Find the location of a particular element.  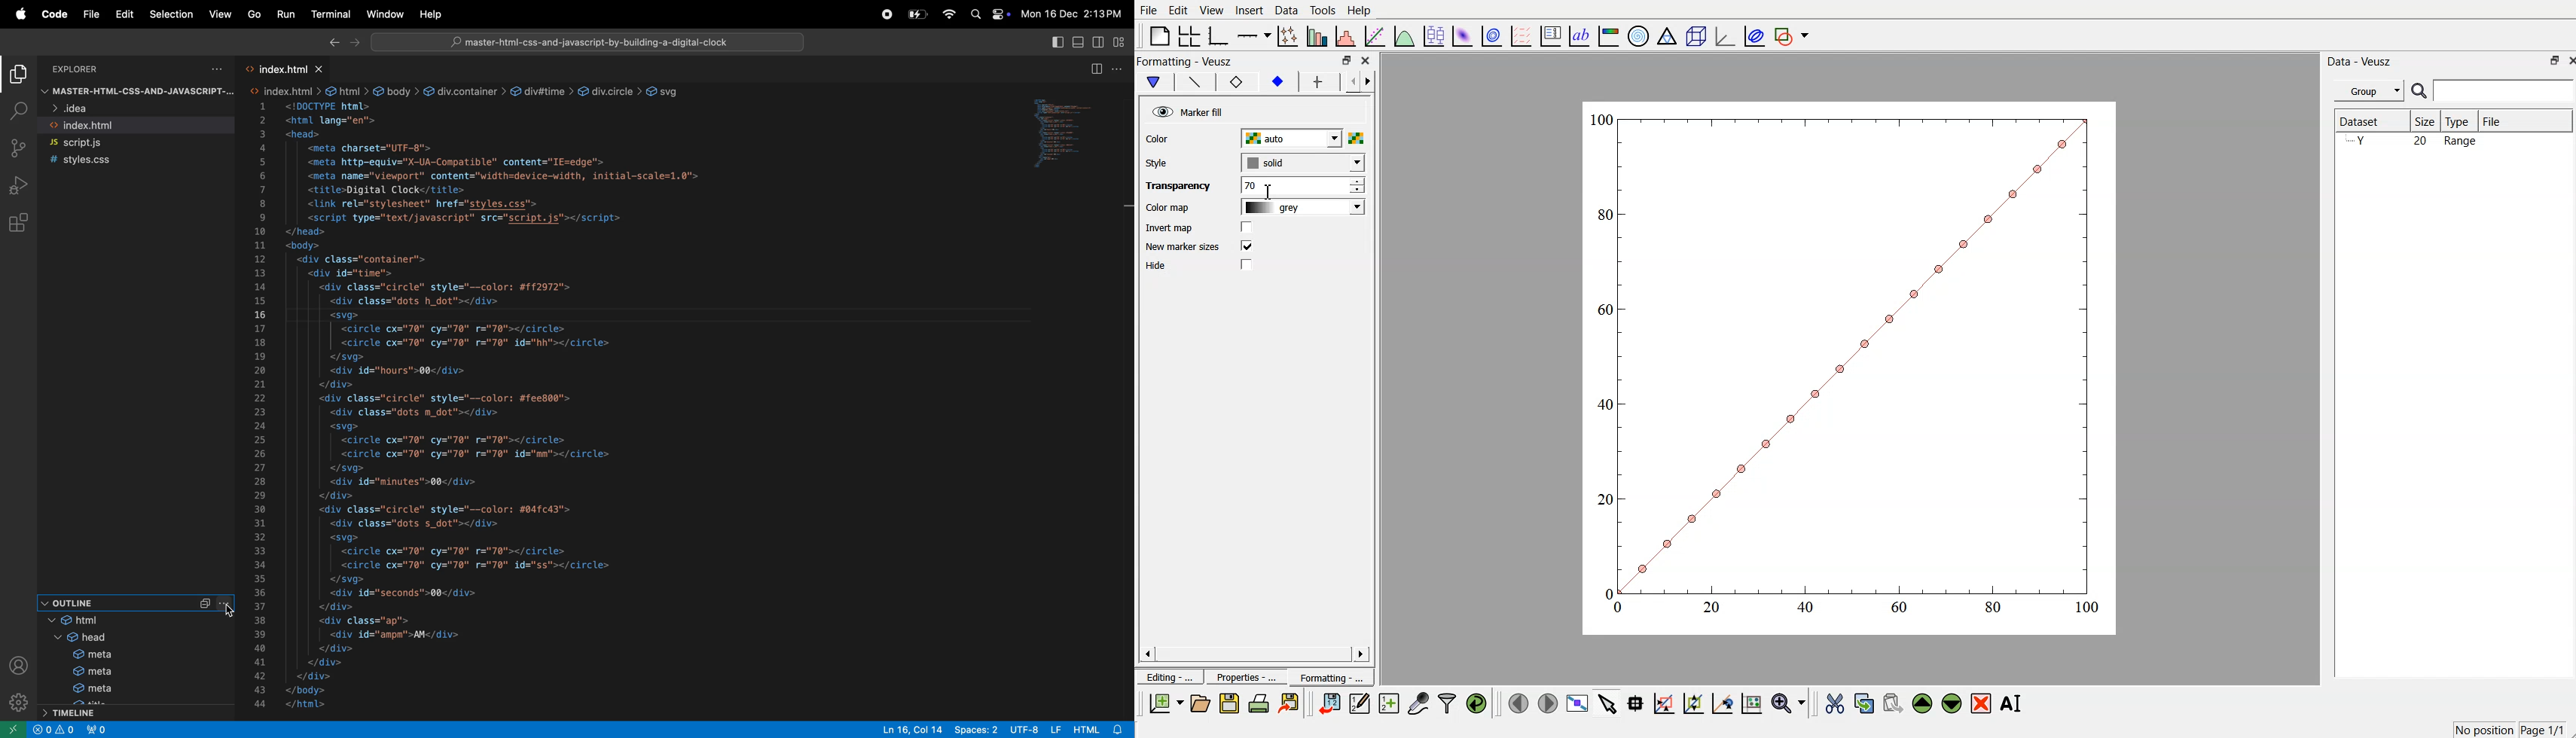

add is located at coordinates (1314, 82).